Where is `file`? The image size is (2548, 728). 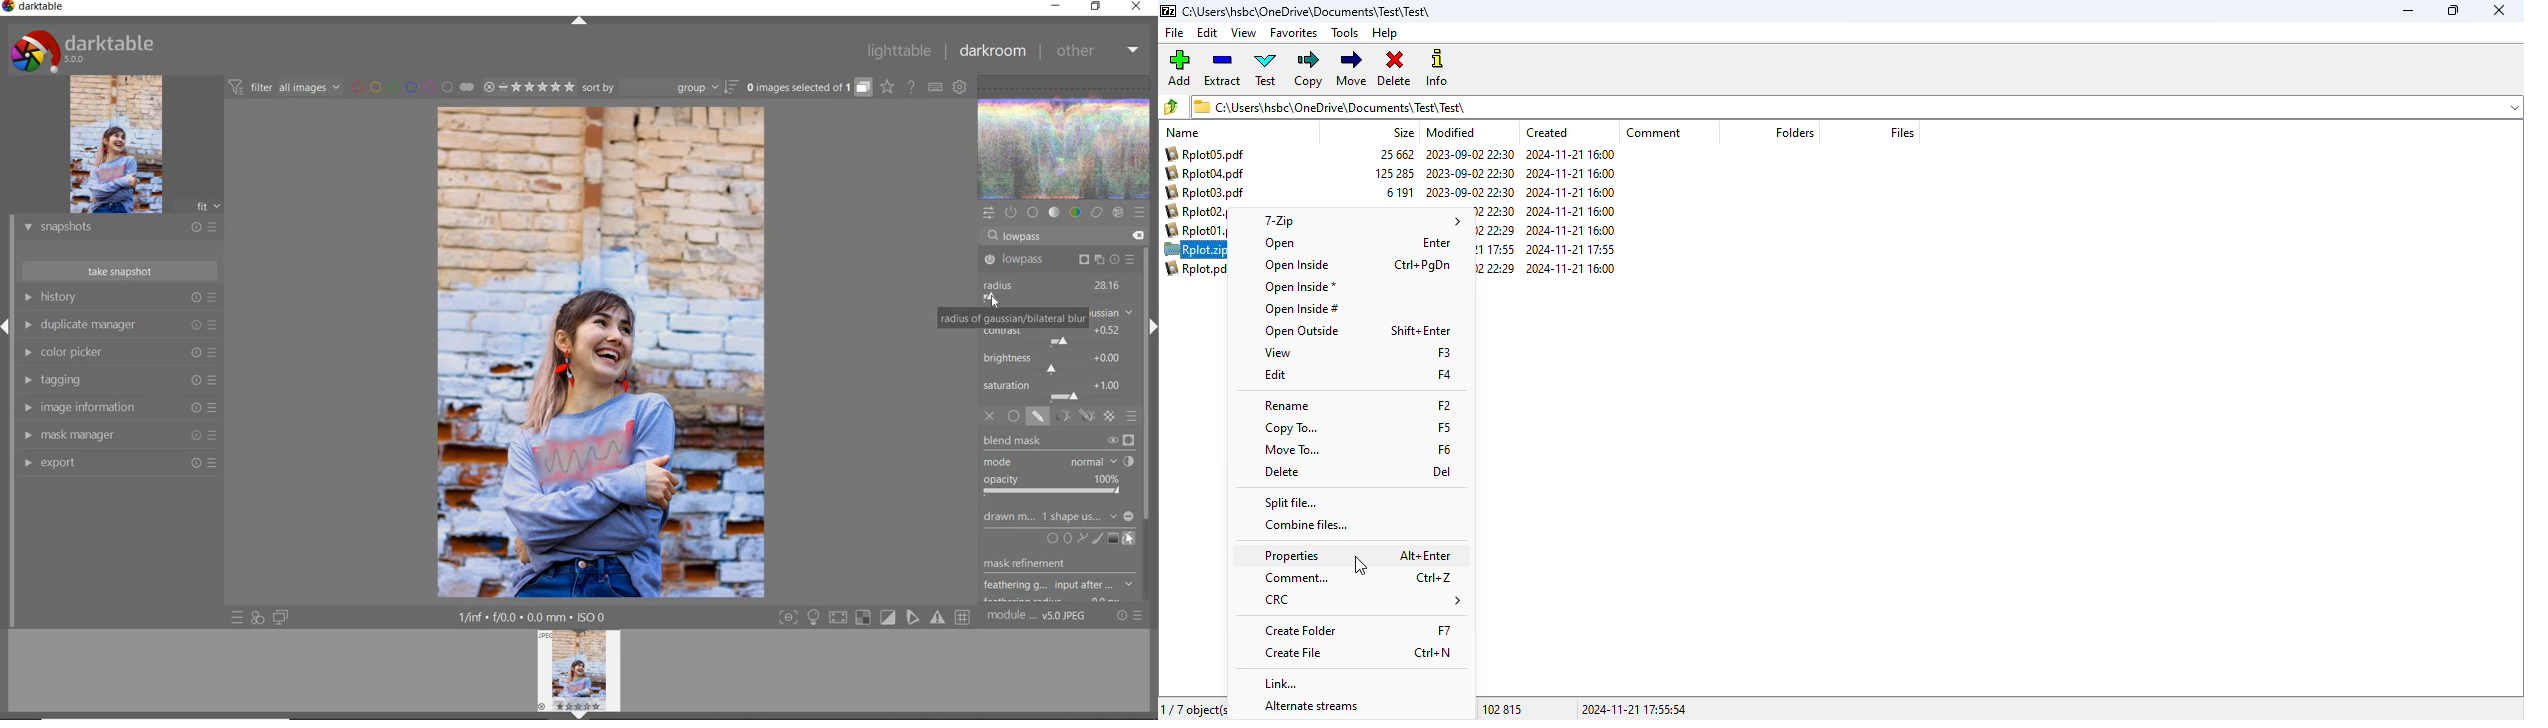 file is located at coordinates (1175, 33).